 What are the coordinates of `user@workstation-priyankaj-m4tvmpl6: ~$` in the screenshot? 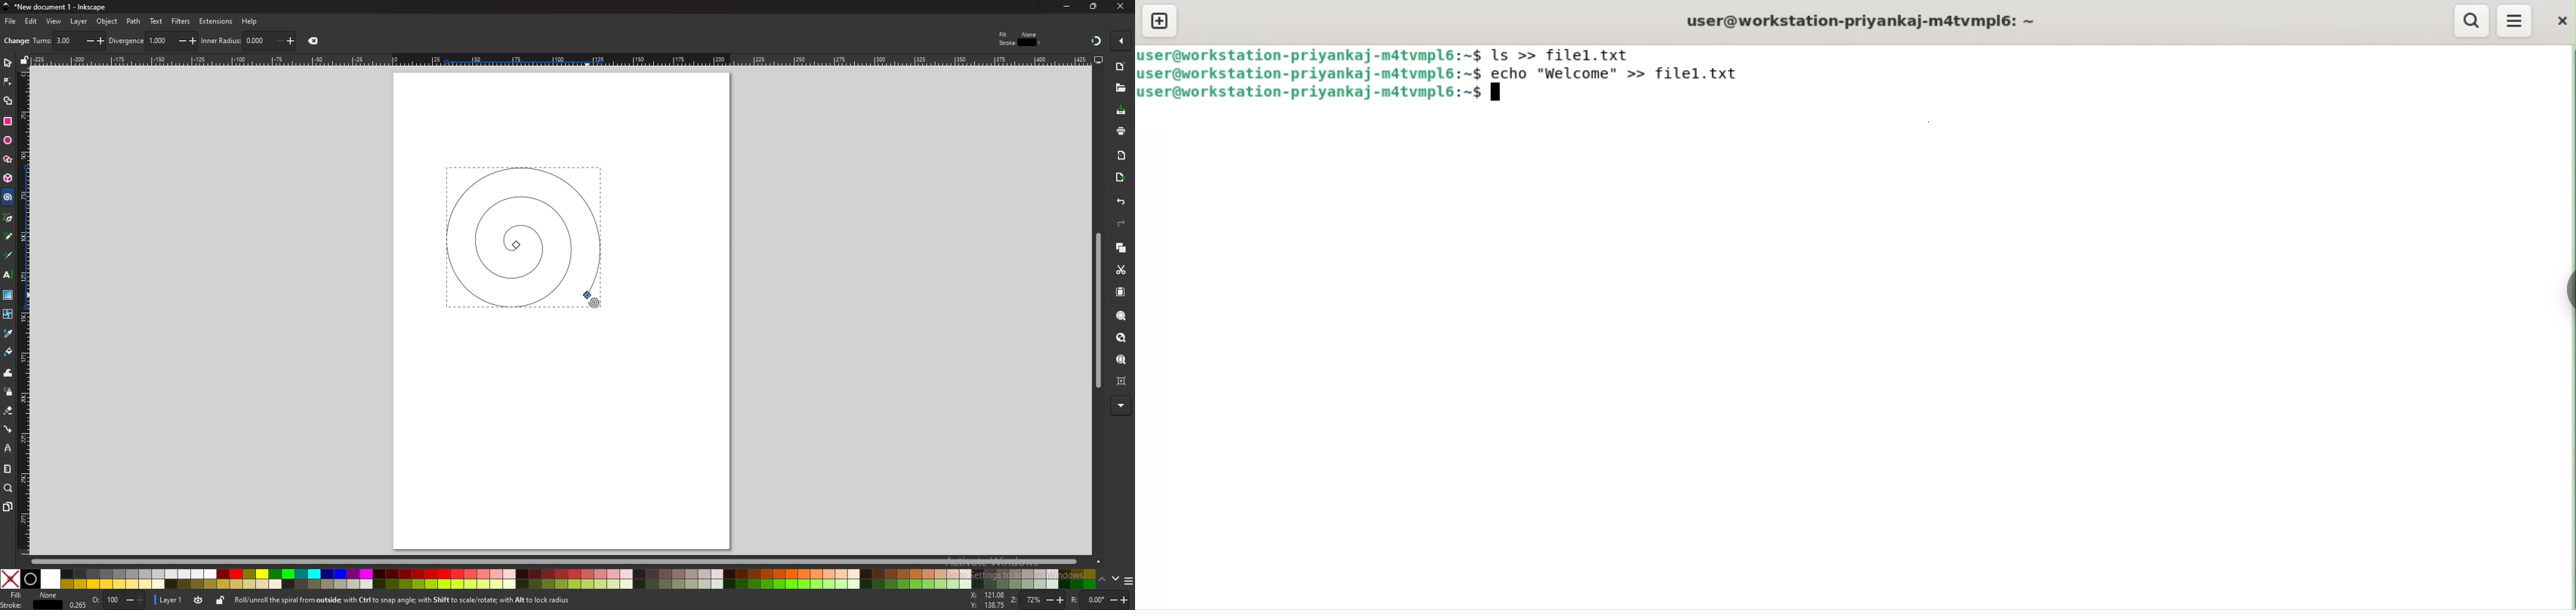 It's located at (1308, 54).